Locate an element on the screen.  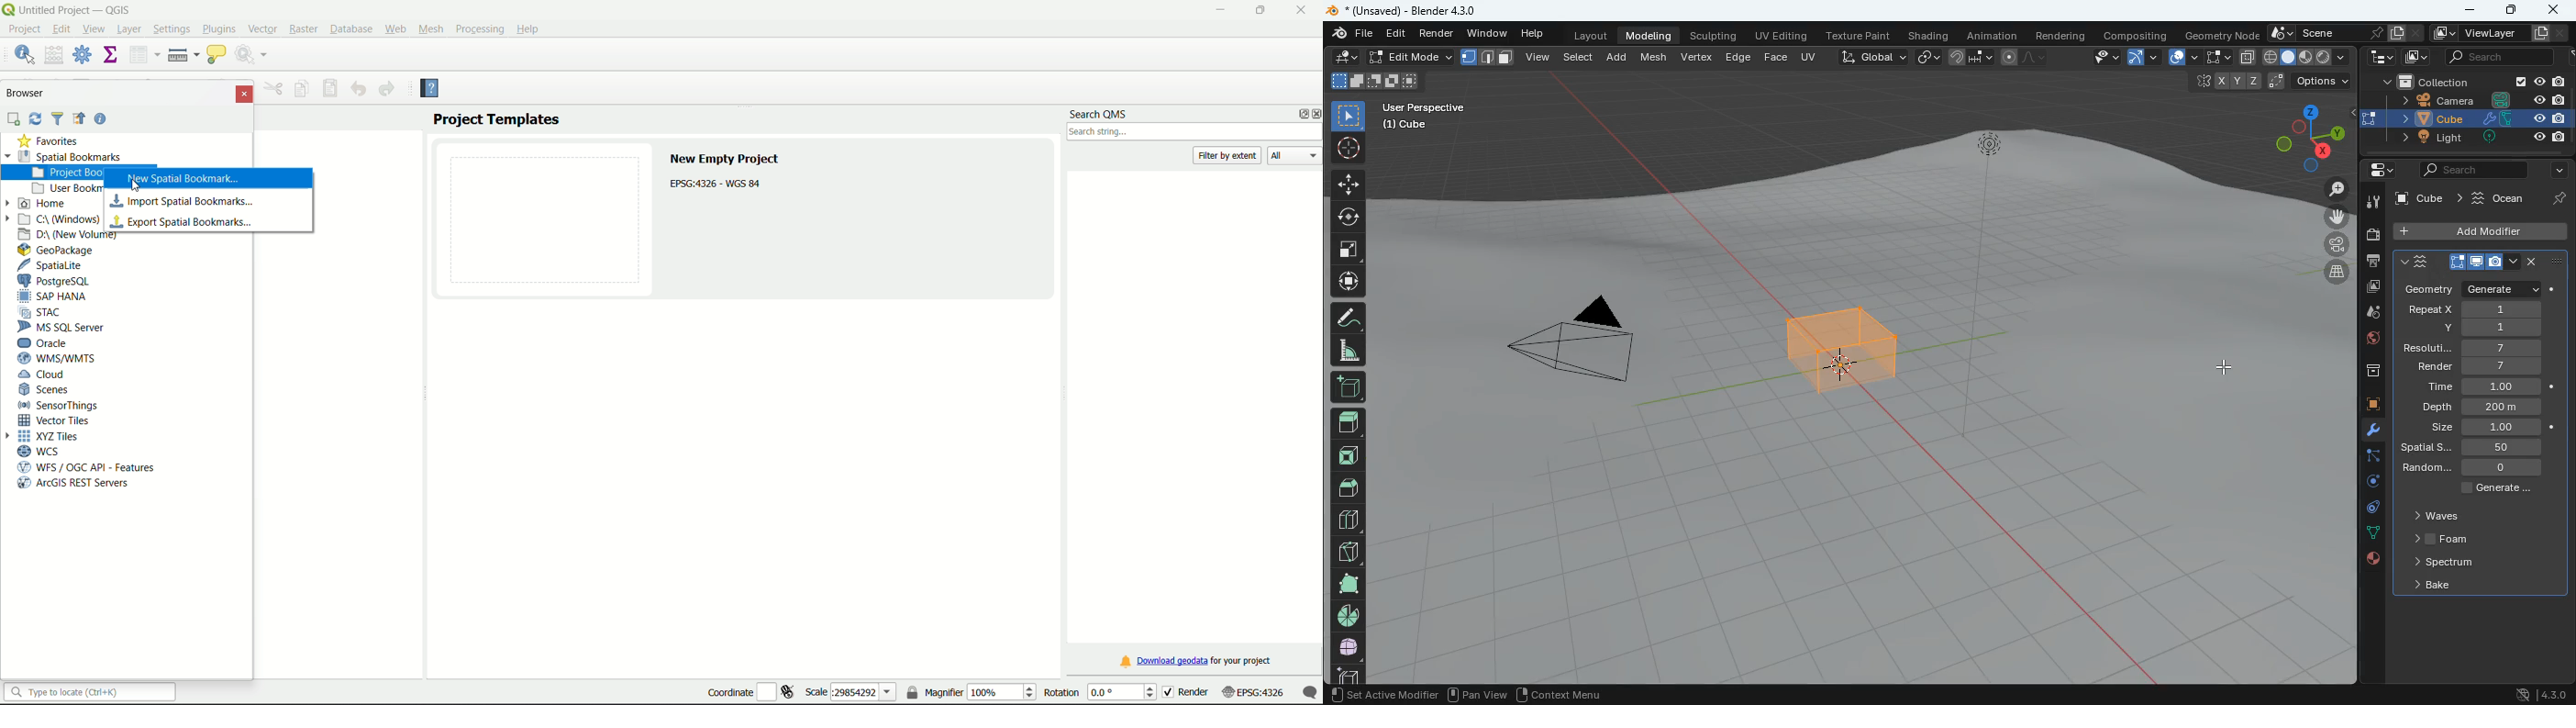
Settings is located at coordinates (172, 30).